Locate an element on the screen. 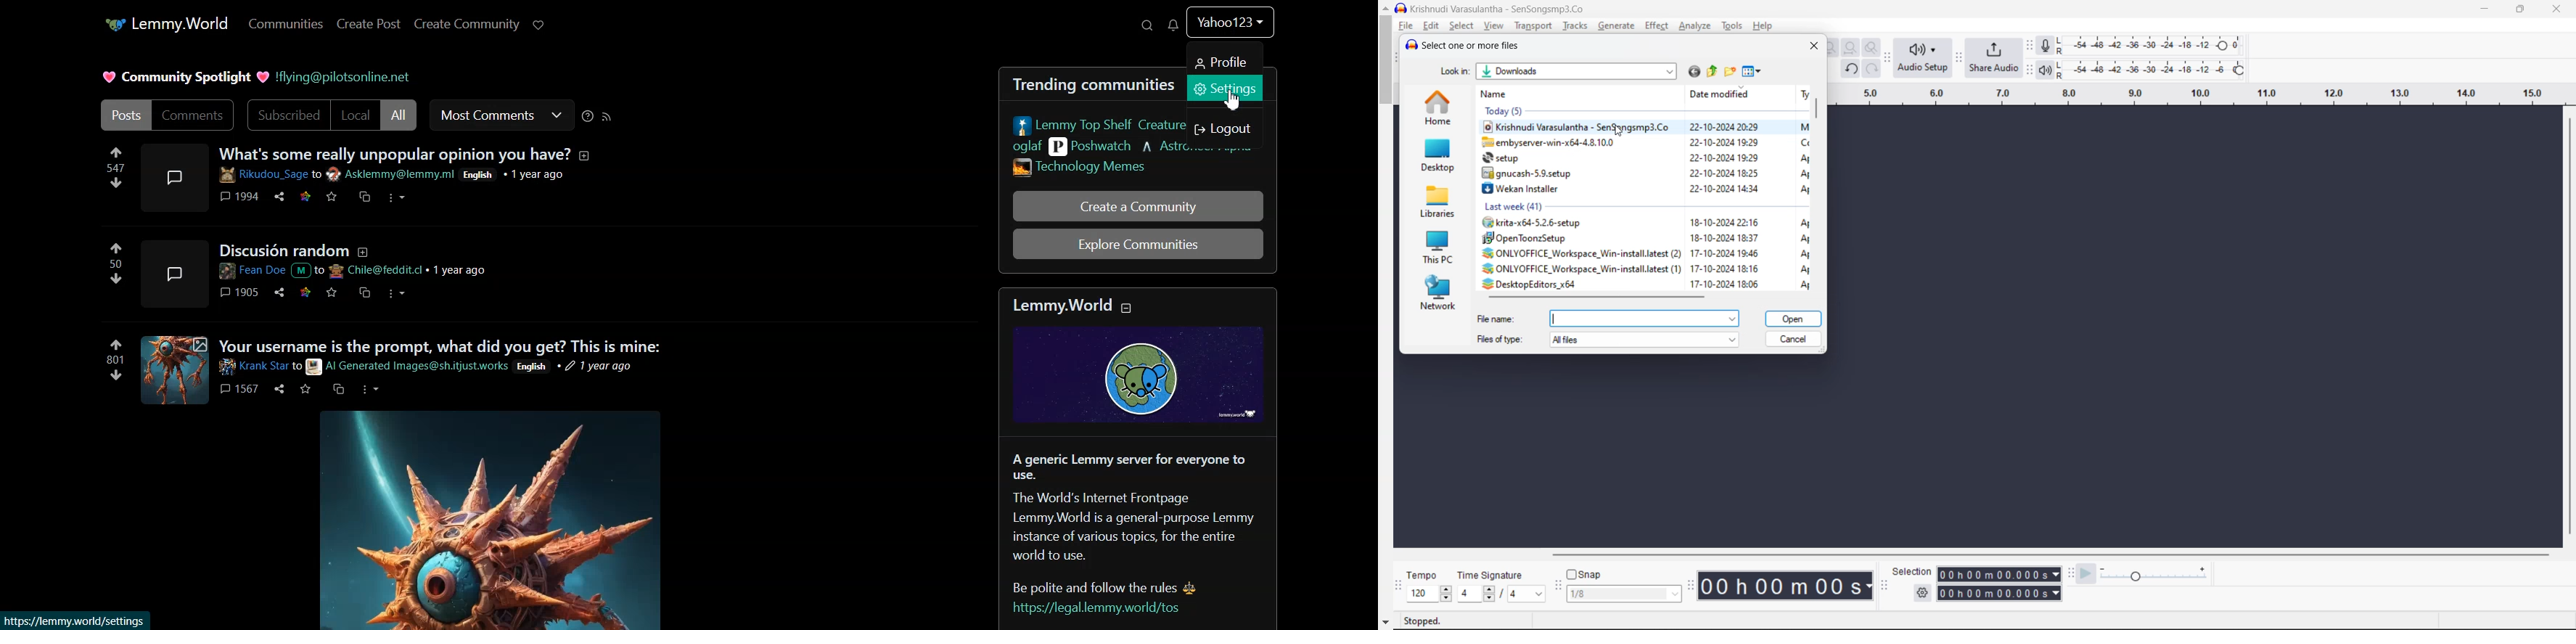  Most Comments is located at coordinates (501, 115).